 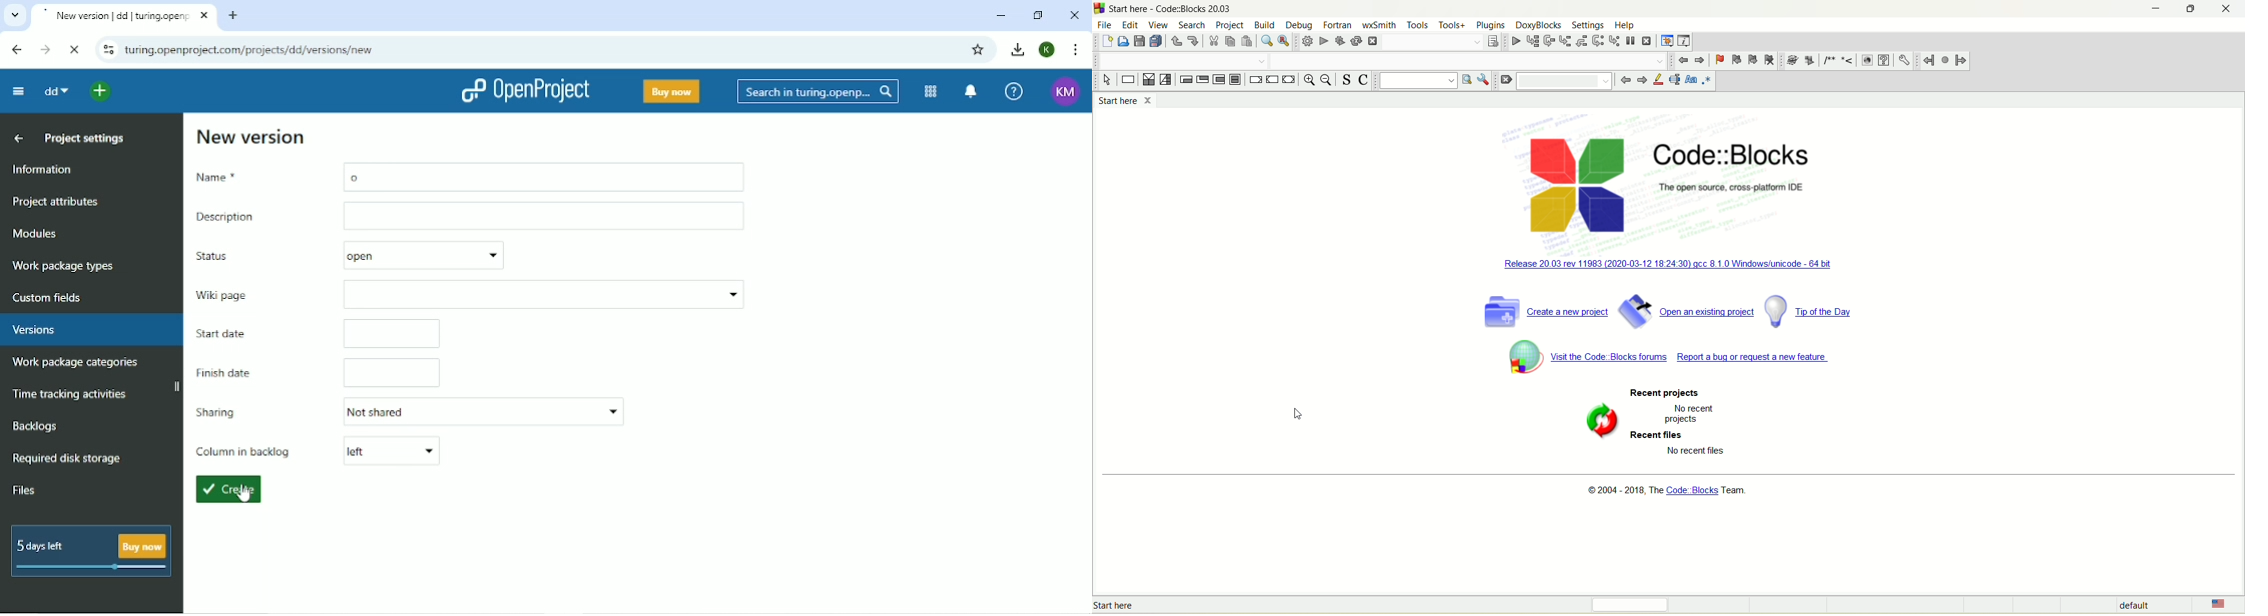 I want to click on previous bookmark, so click(x=1736, y=59).